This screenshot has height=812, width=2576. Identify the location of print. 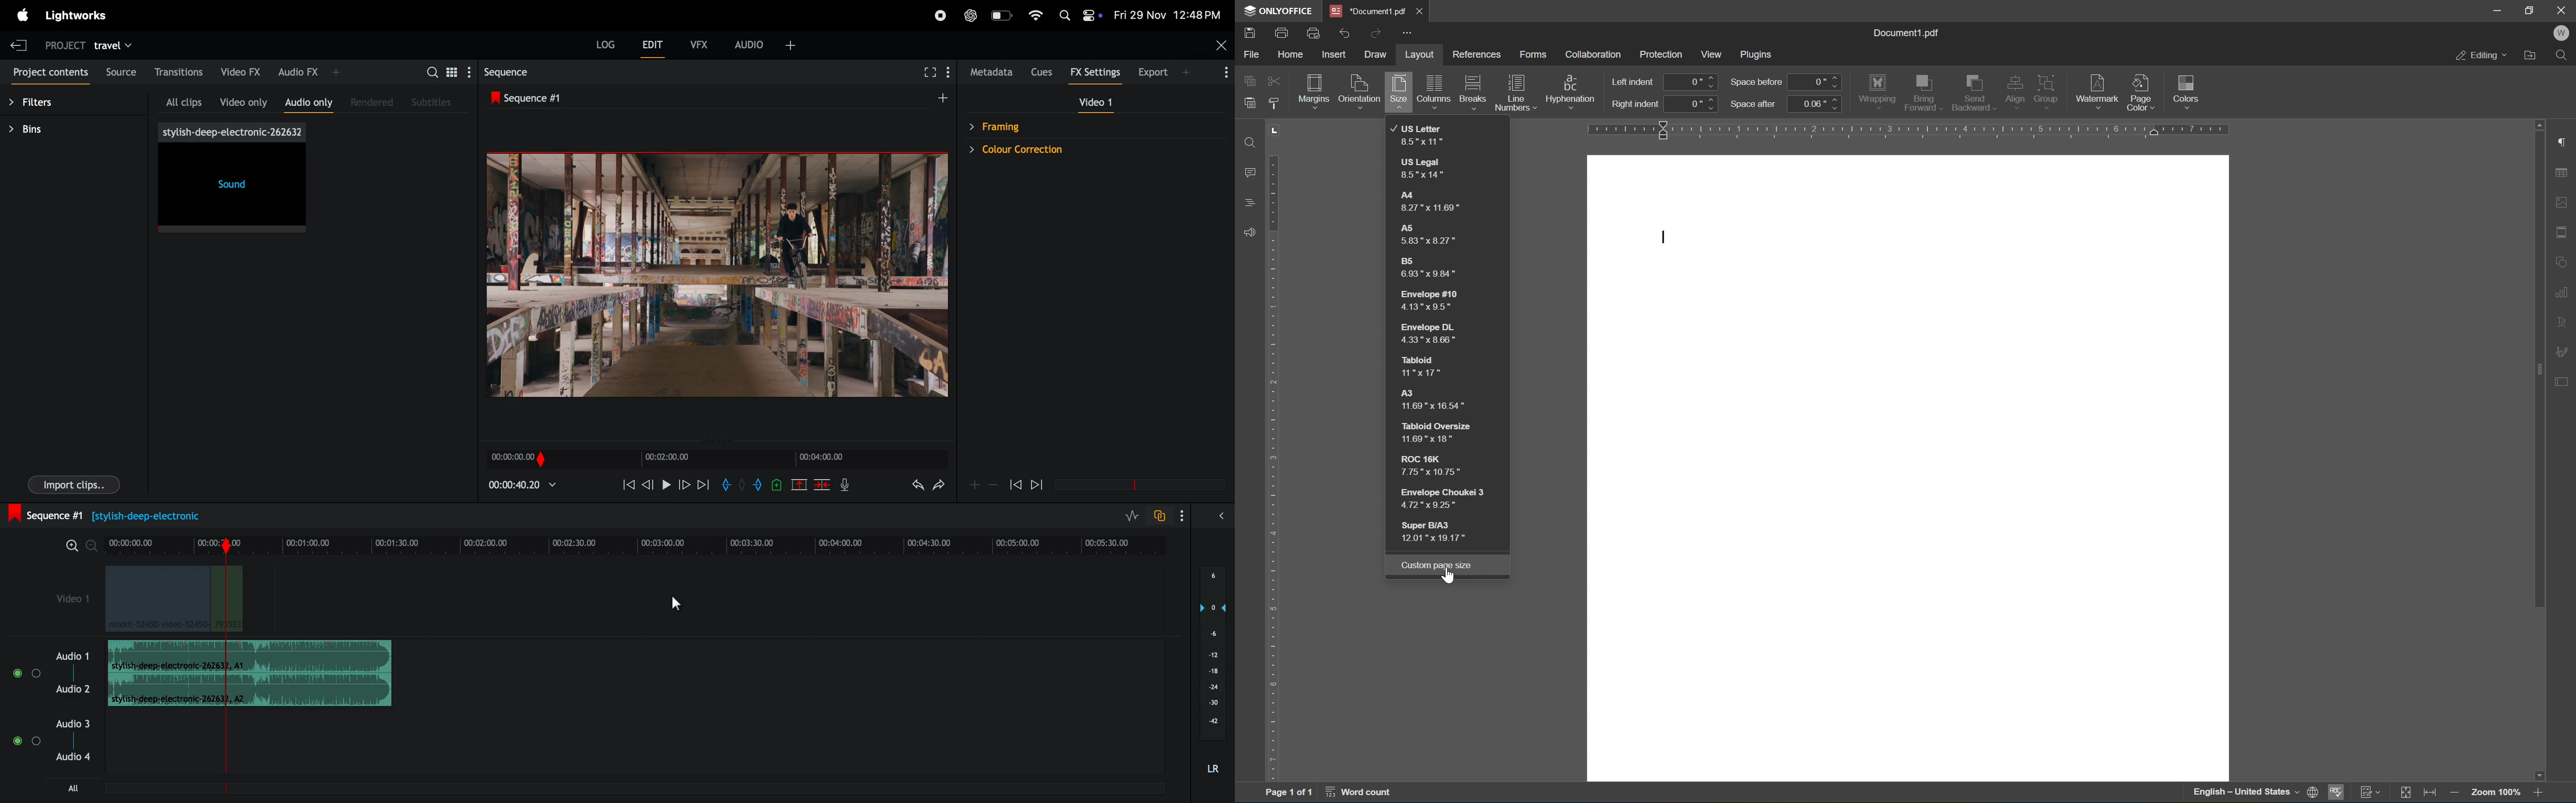
(1282, 31).